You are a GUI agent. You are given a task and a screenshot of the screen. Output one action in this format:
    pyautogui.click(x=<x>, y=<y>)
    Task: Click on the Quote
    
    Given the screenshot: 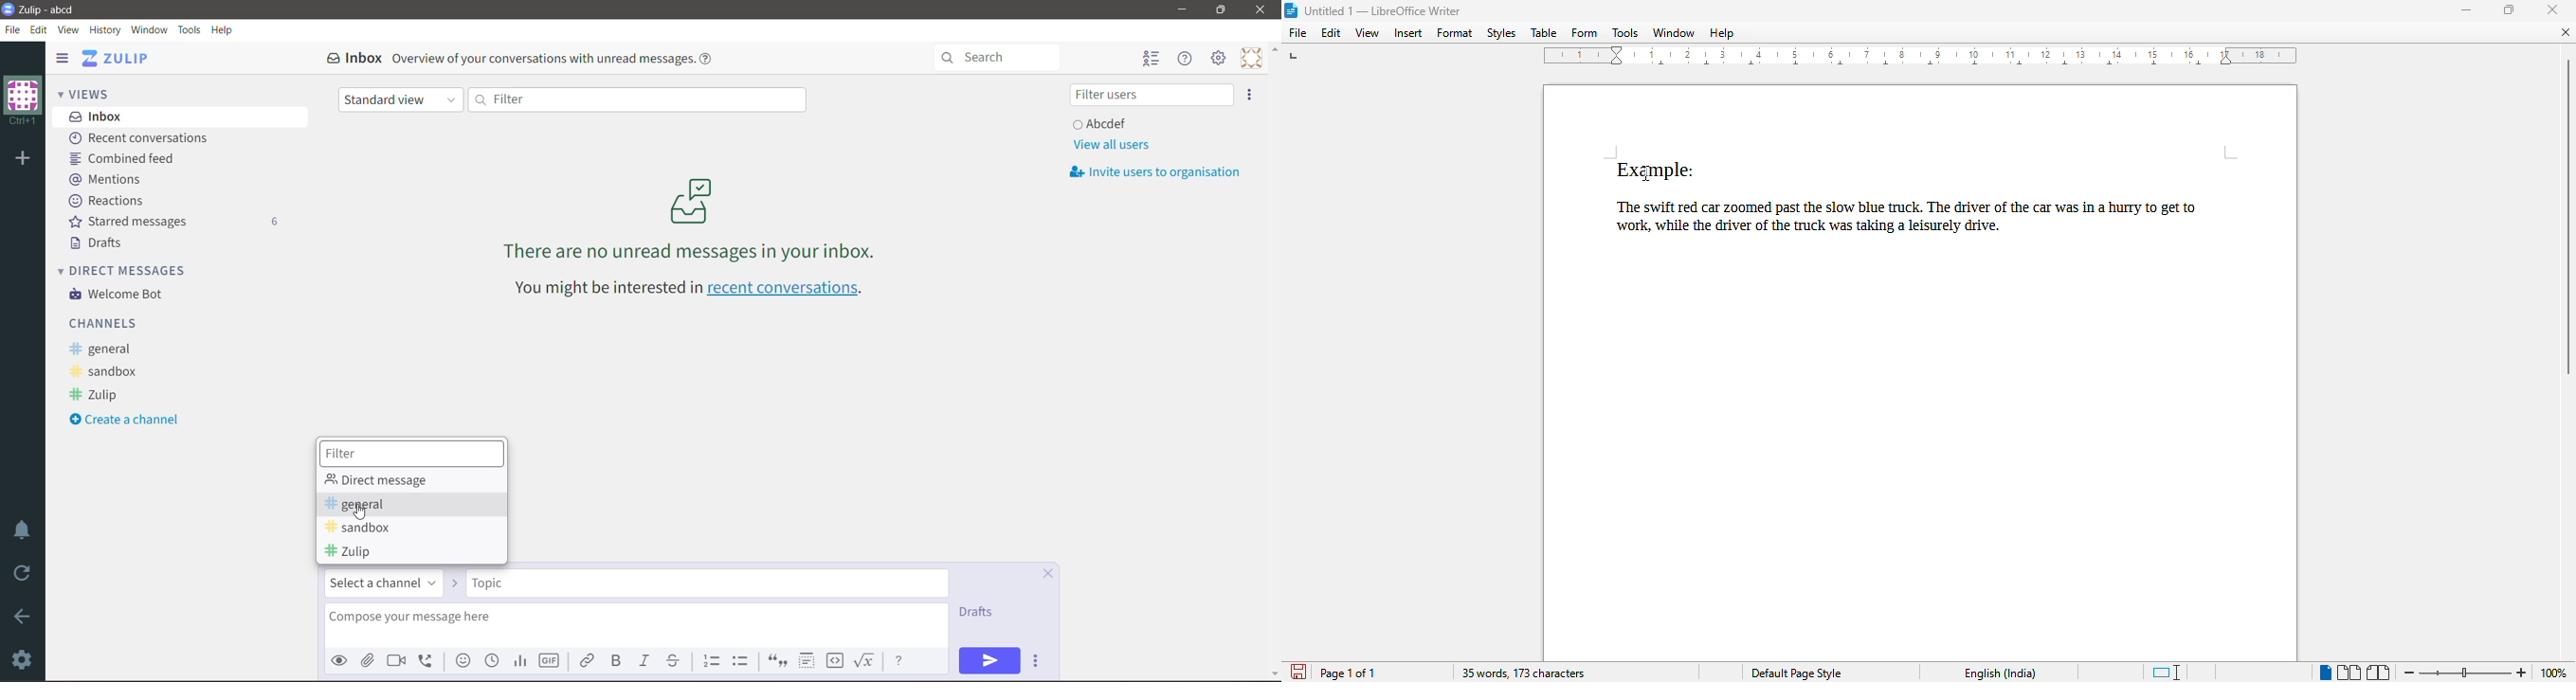 What is the action you would take?
    pyautogui.click(x=777, y=662)
    